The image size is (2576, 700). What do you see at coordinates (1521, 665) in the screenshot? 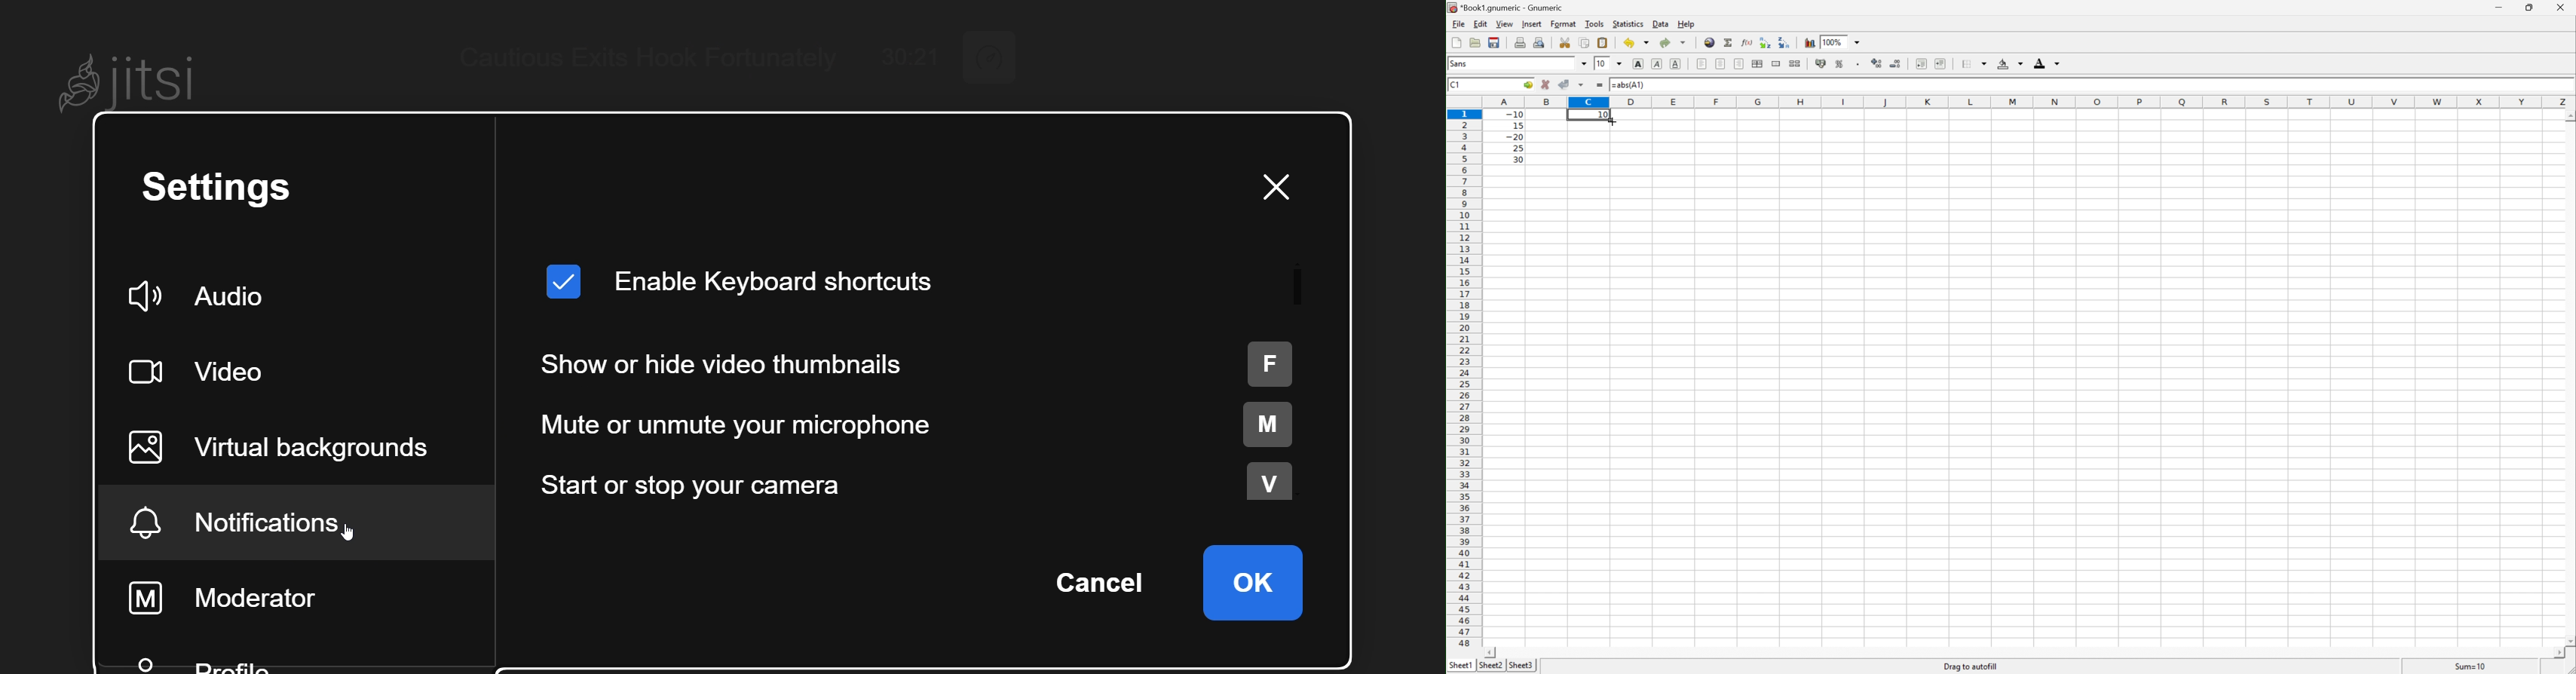
I see `Shee3` at bounding box center [1521, 665].